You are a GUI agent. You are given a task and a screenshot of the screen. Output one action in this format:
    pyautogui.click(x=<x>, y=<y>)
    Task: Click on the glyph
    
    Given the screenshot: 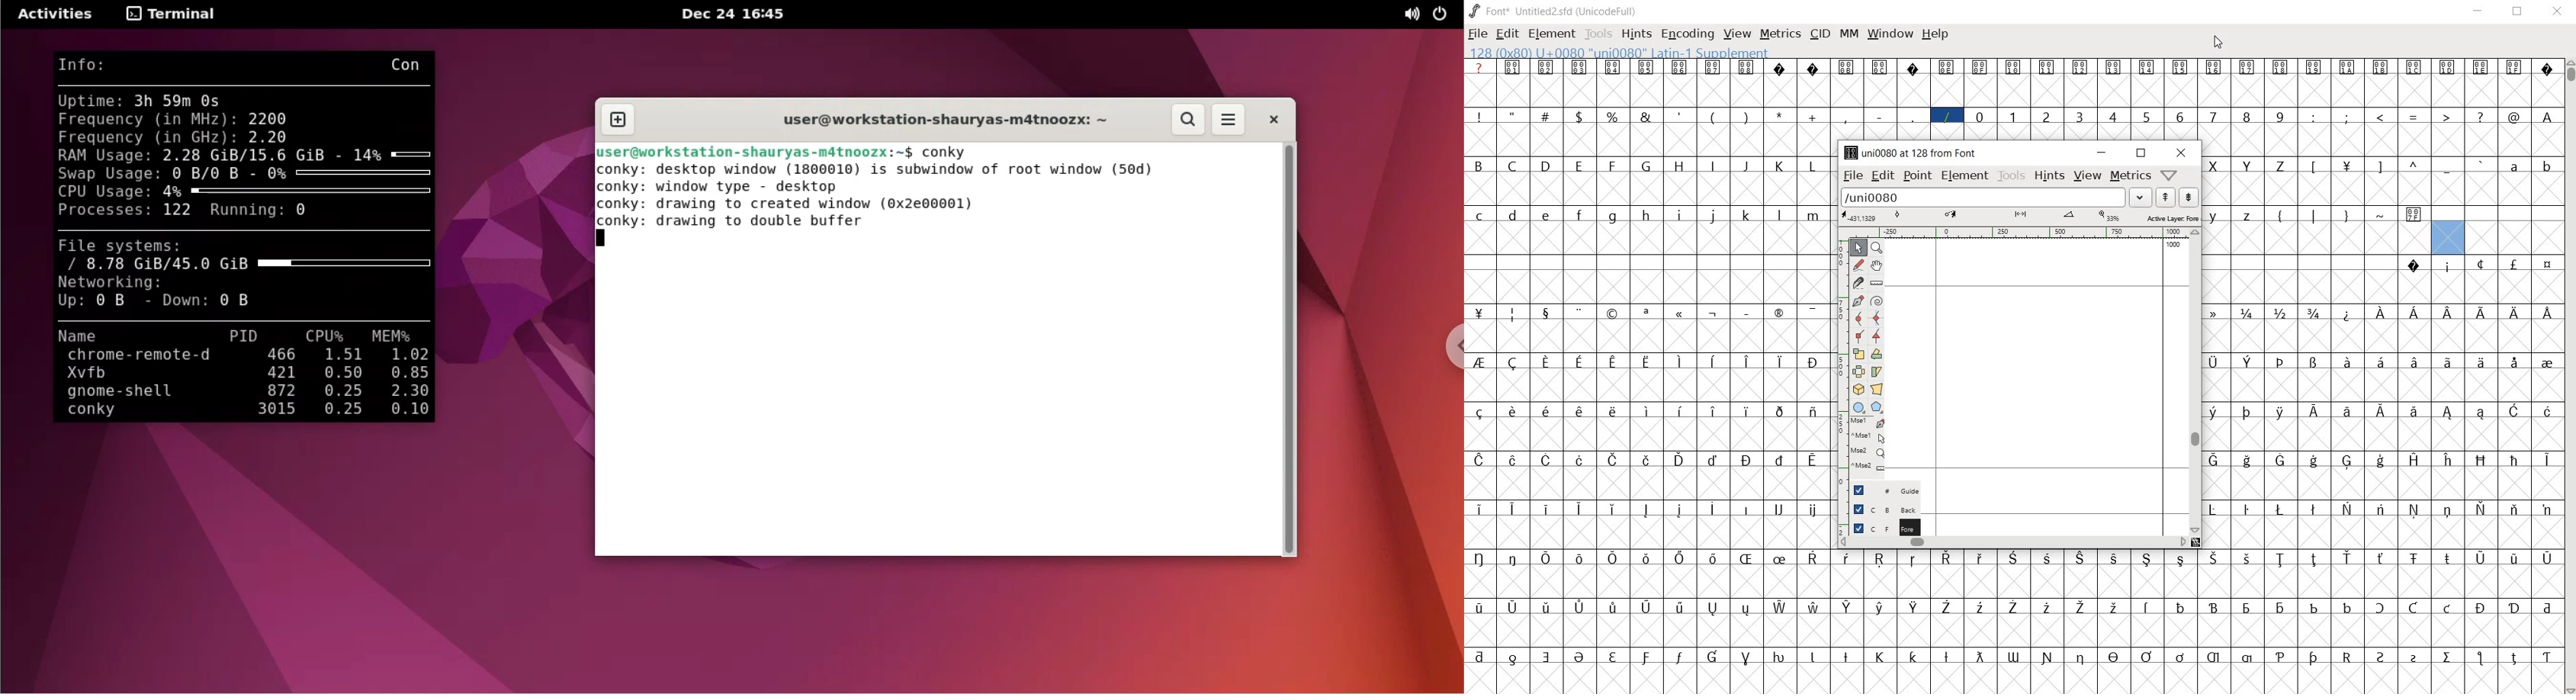 What is the action you would take?
    pyautogui.click(x=1712, y=67)
    